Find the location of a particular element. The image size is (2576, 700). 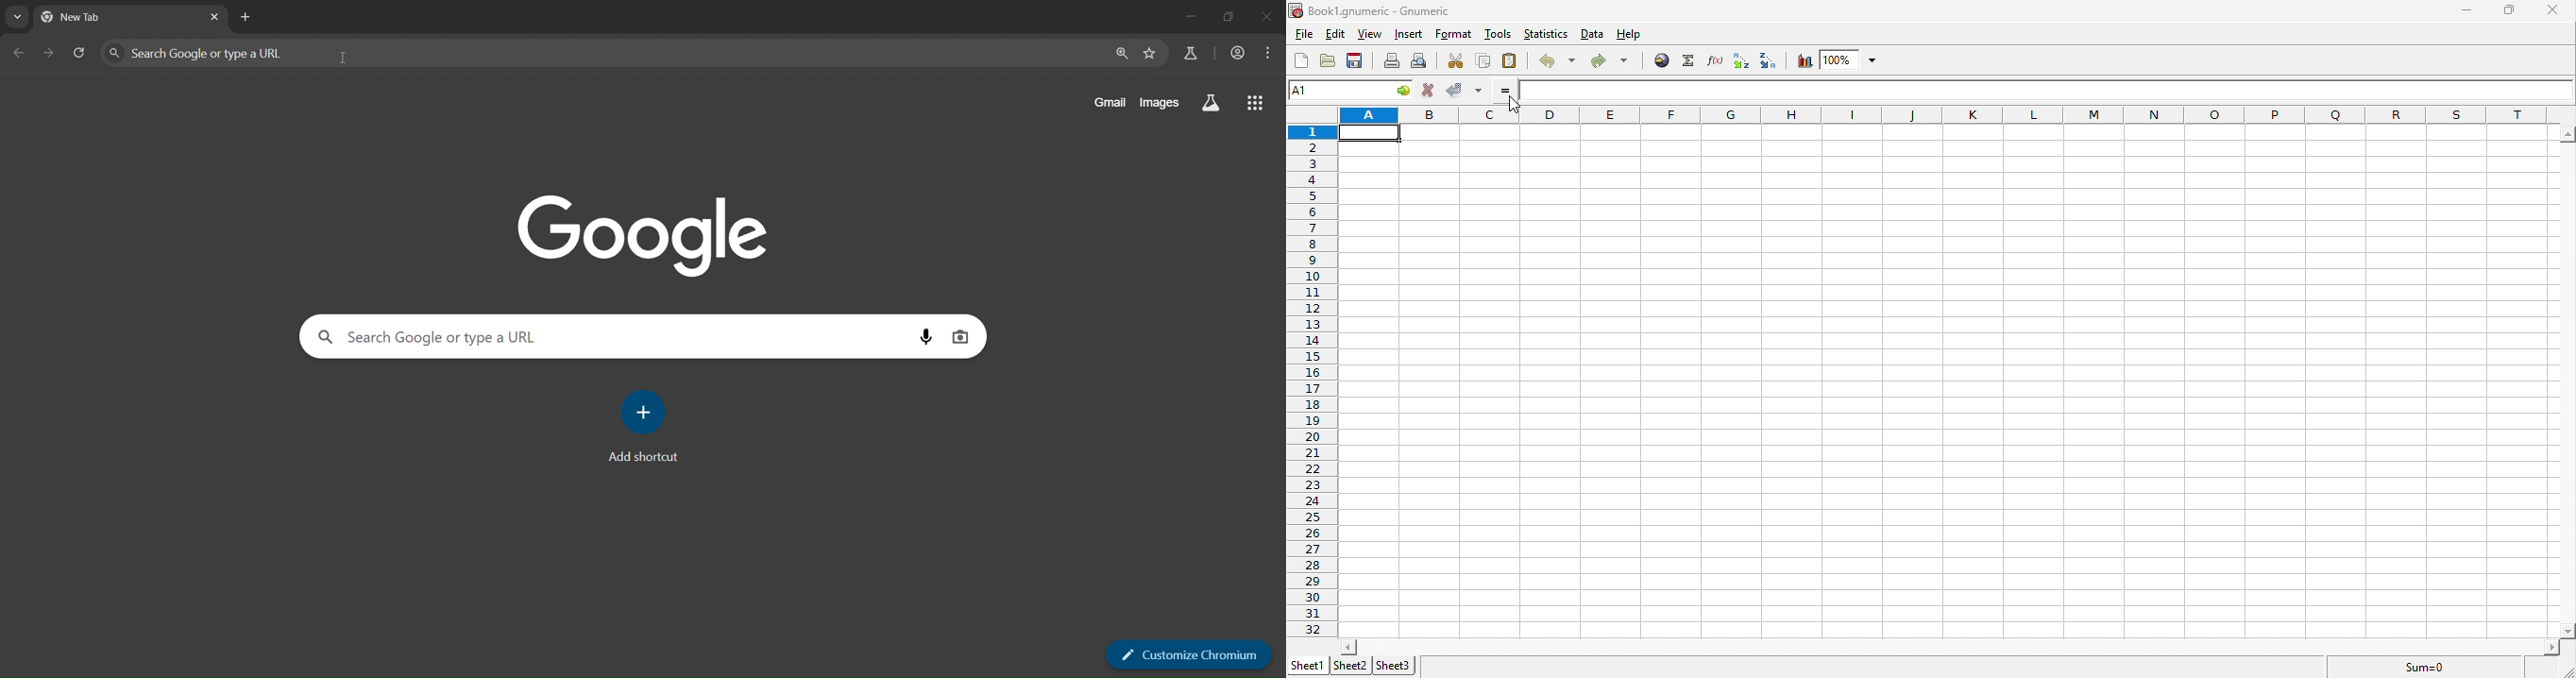

= is located at coordinates (1506, 91).